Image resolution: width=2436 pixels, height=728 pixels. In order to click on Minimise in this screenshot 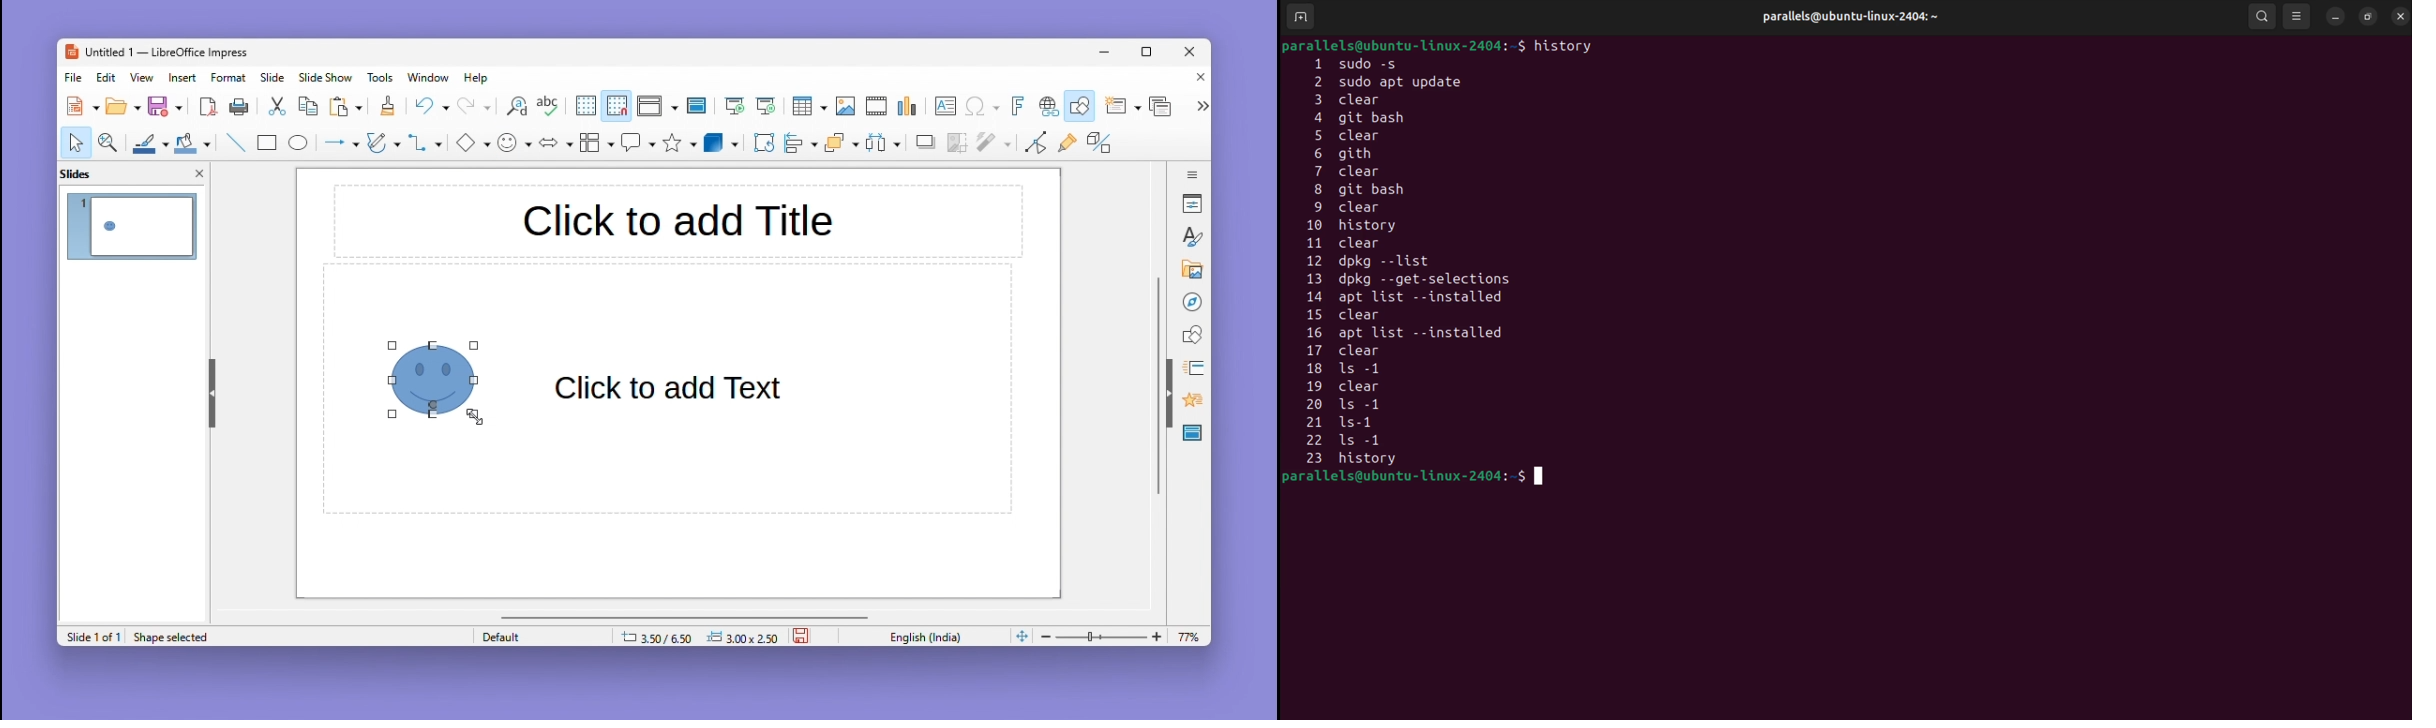, I will do `click(1107, 51)`.